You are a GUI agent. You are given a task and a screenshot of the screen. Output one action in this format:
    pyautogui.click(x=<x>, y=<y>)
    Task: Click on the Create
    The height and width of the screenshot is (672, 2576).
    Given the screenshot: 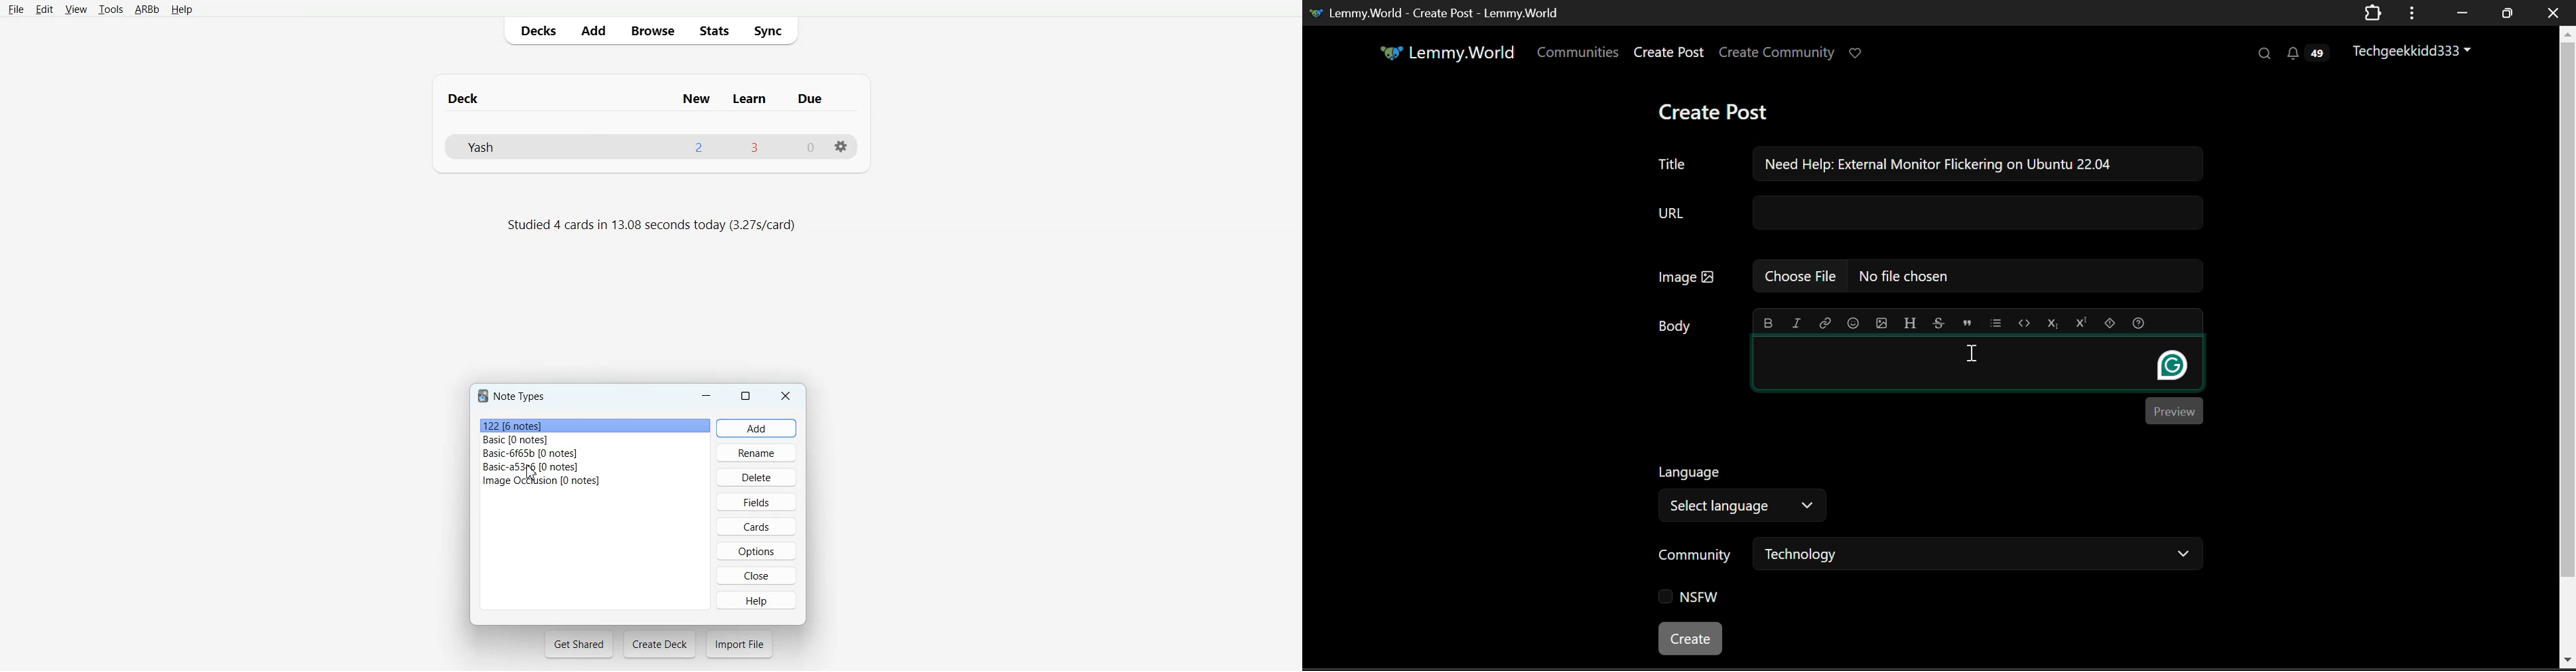 What is the action you would take?
    pyautogui.click(x=1692, y=639)
    